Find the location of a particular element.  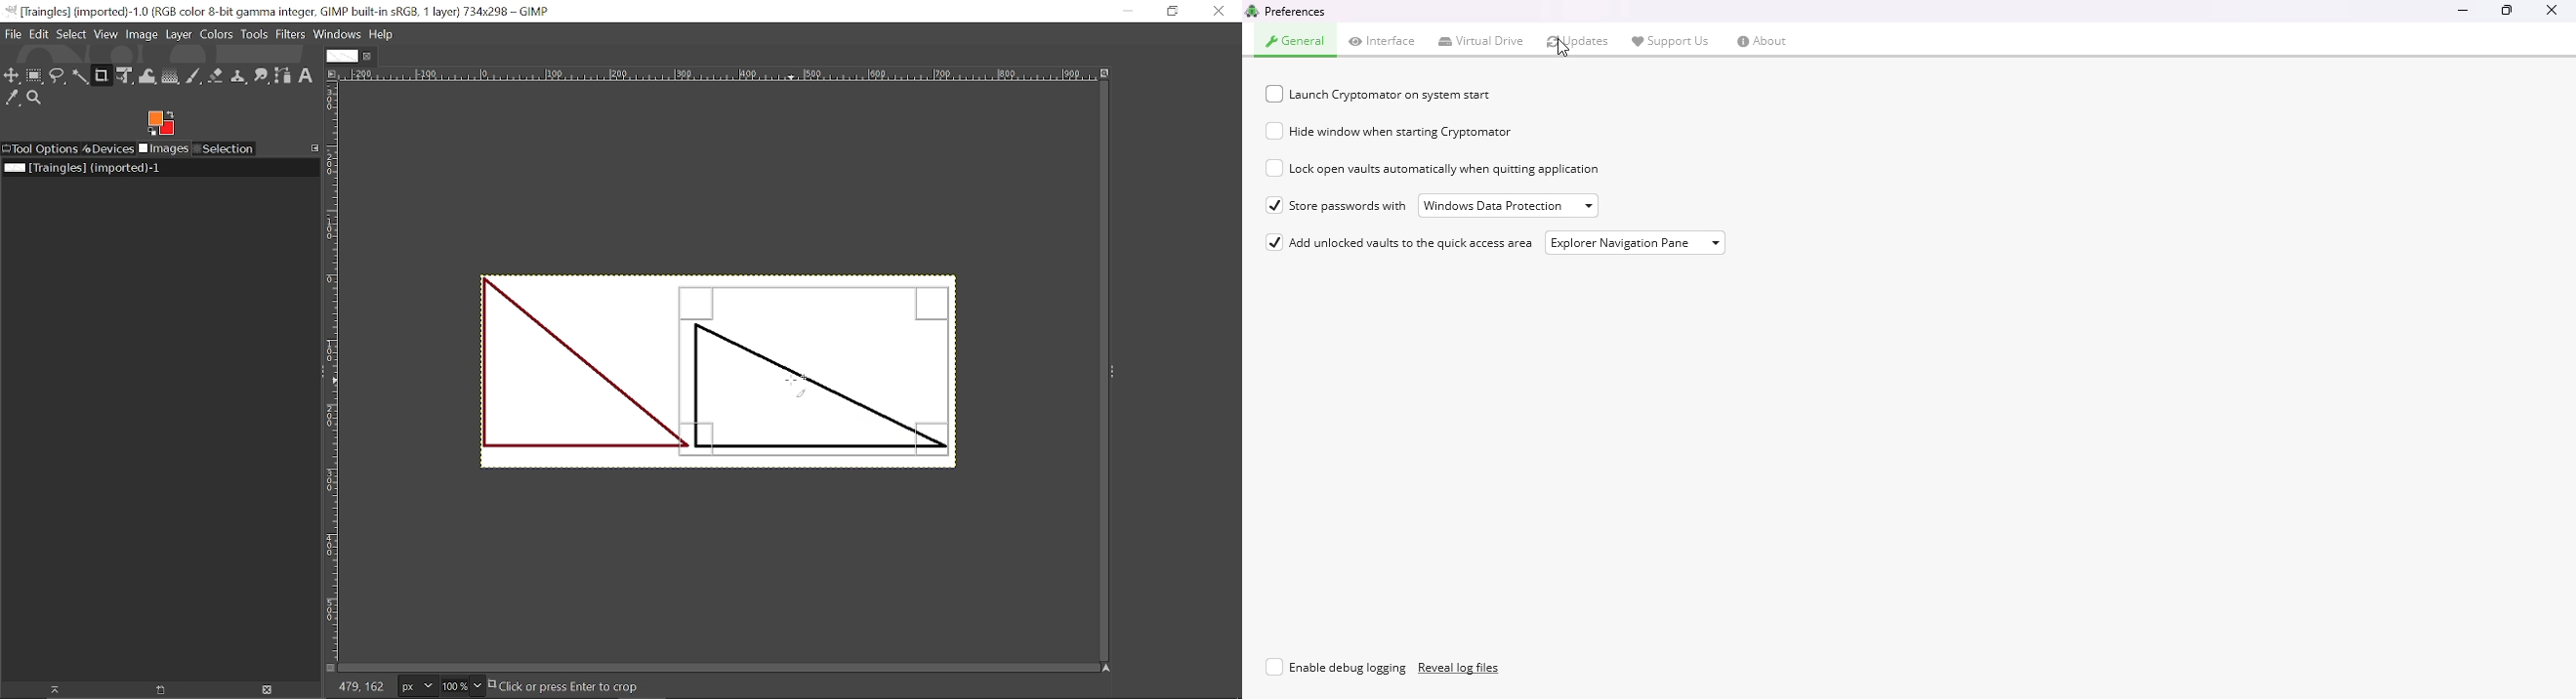

Current image format is located at coordinates (415, 685).